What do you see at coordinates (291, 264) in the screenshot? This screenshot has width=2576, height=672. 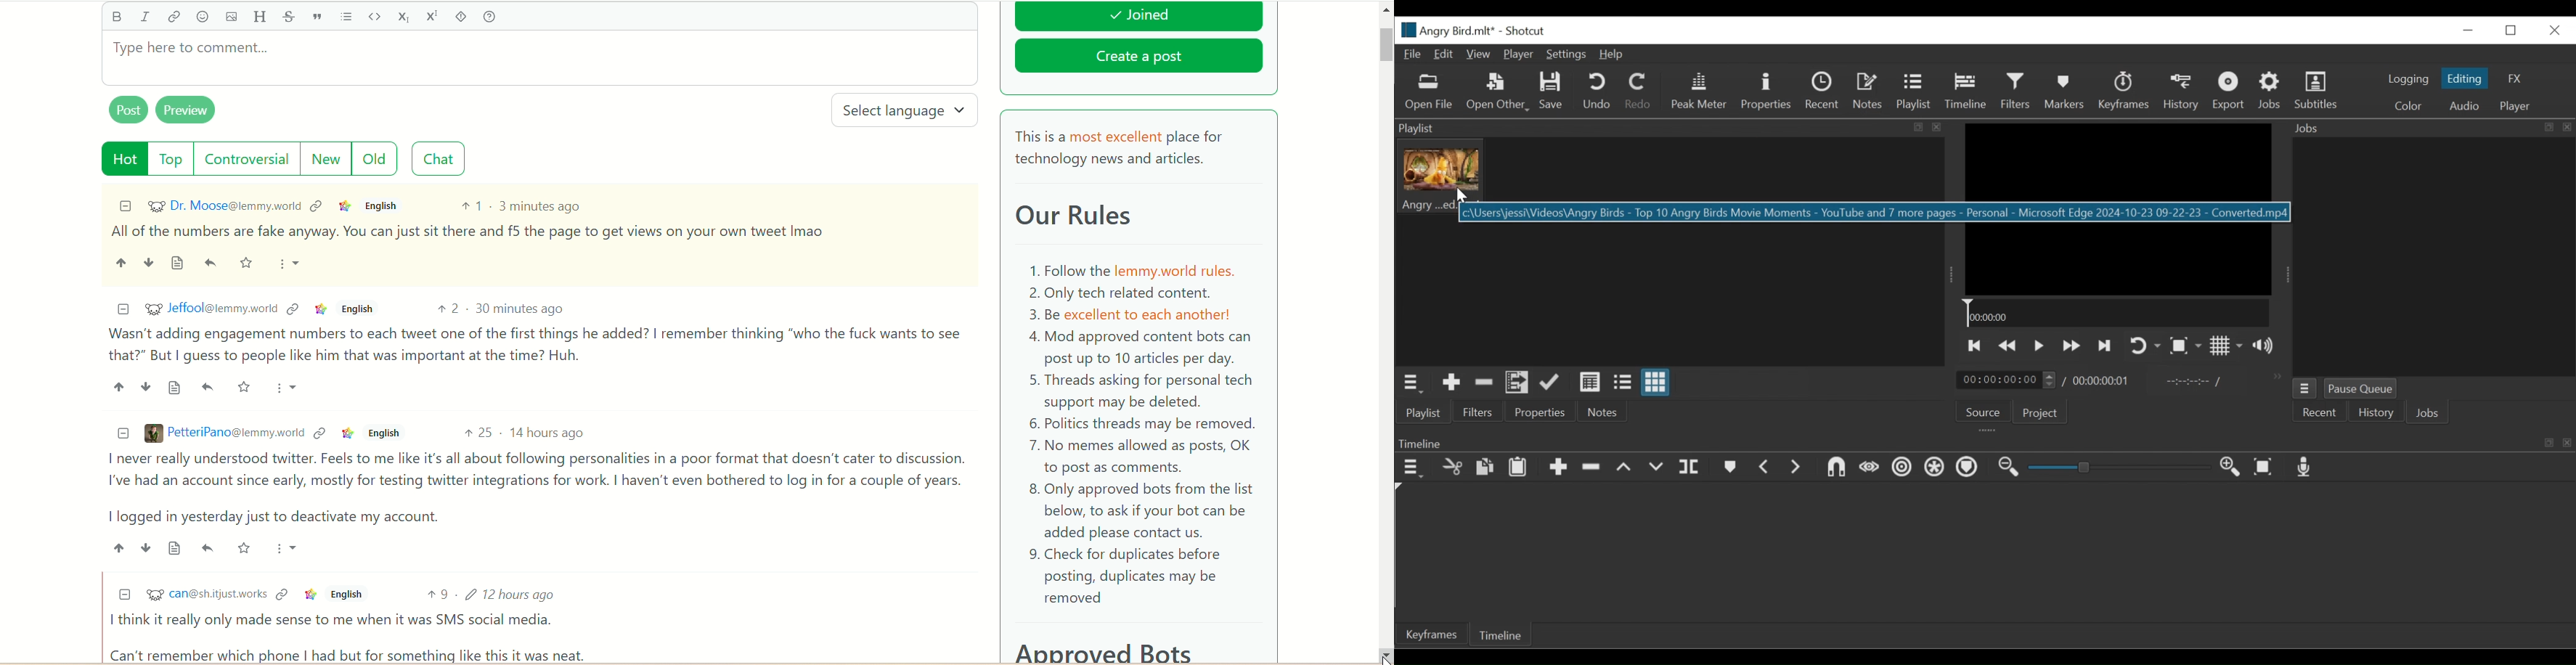 I see `More` at bounding box center [291, 264].